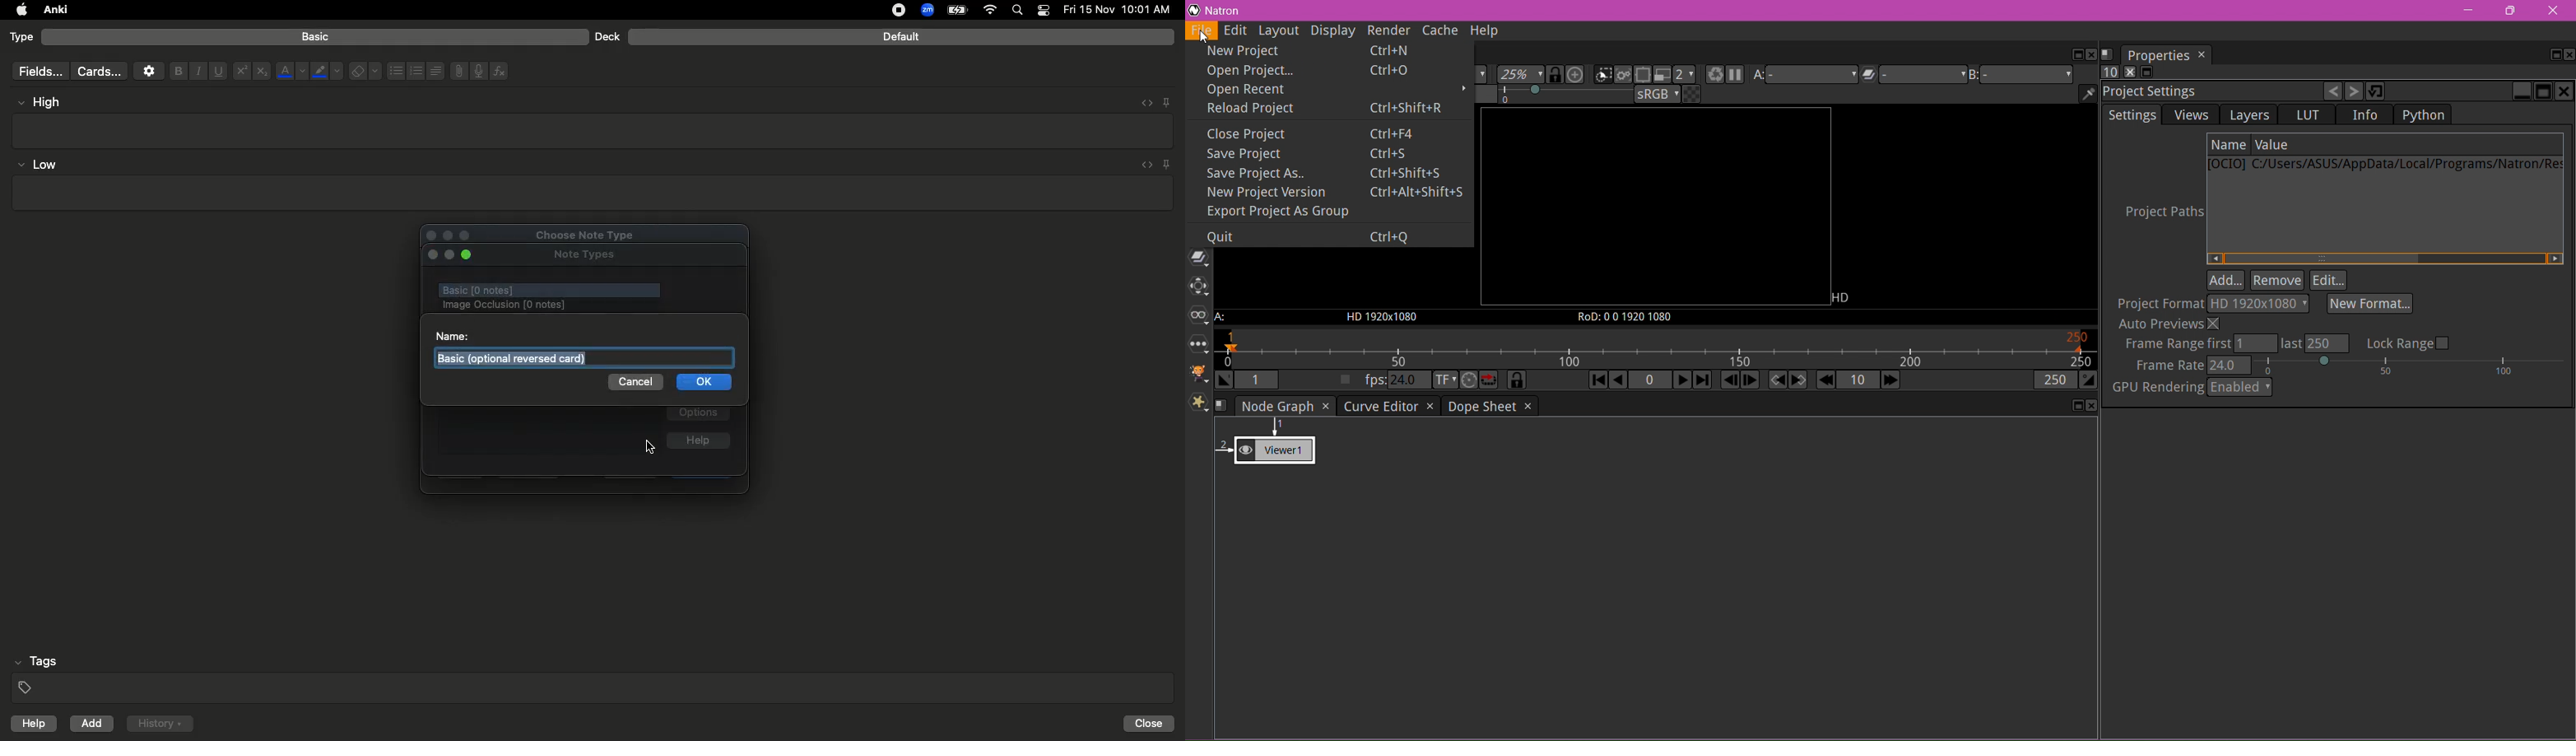 The image size is (2576, 756). I want to click on Charge, so click(956, 10).